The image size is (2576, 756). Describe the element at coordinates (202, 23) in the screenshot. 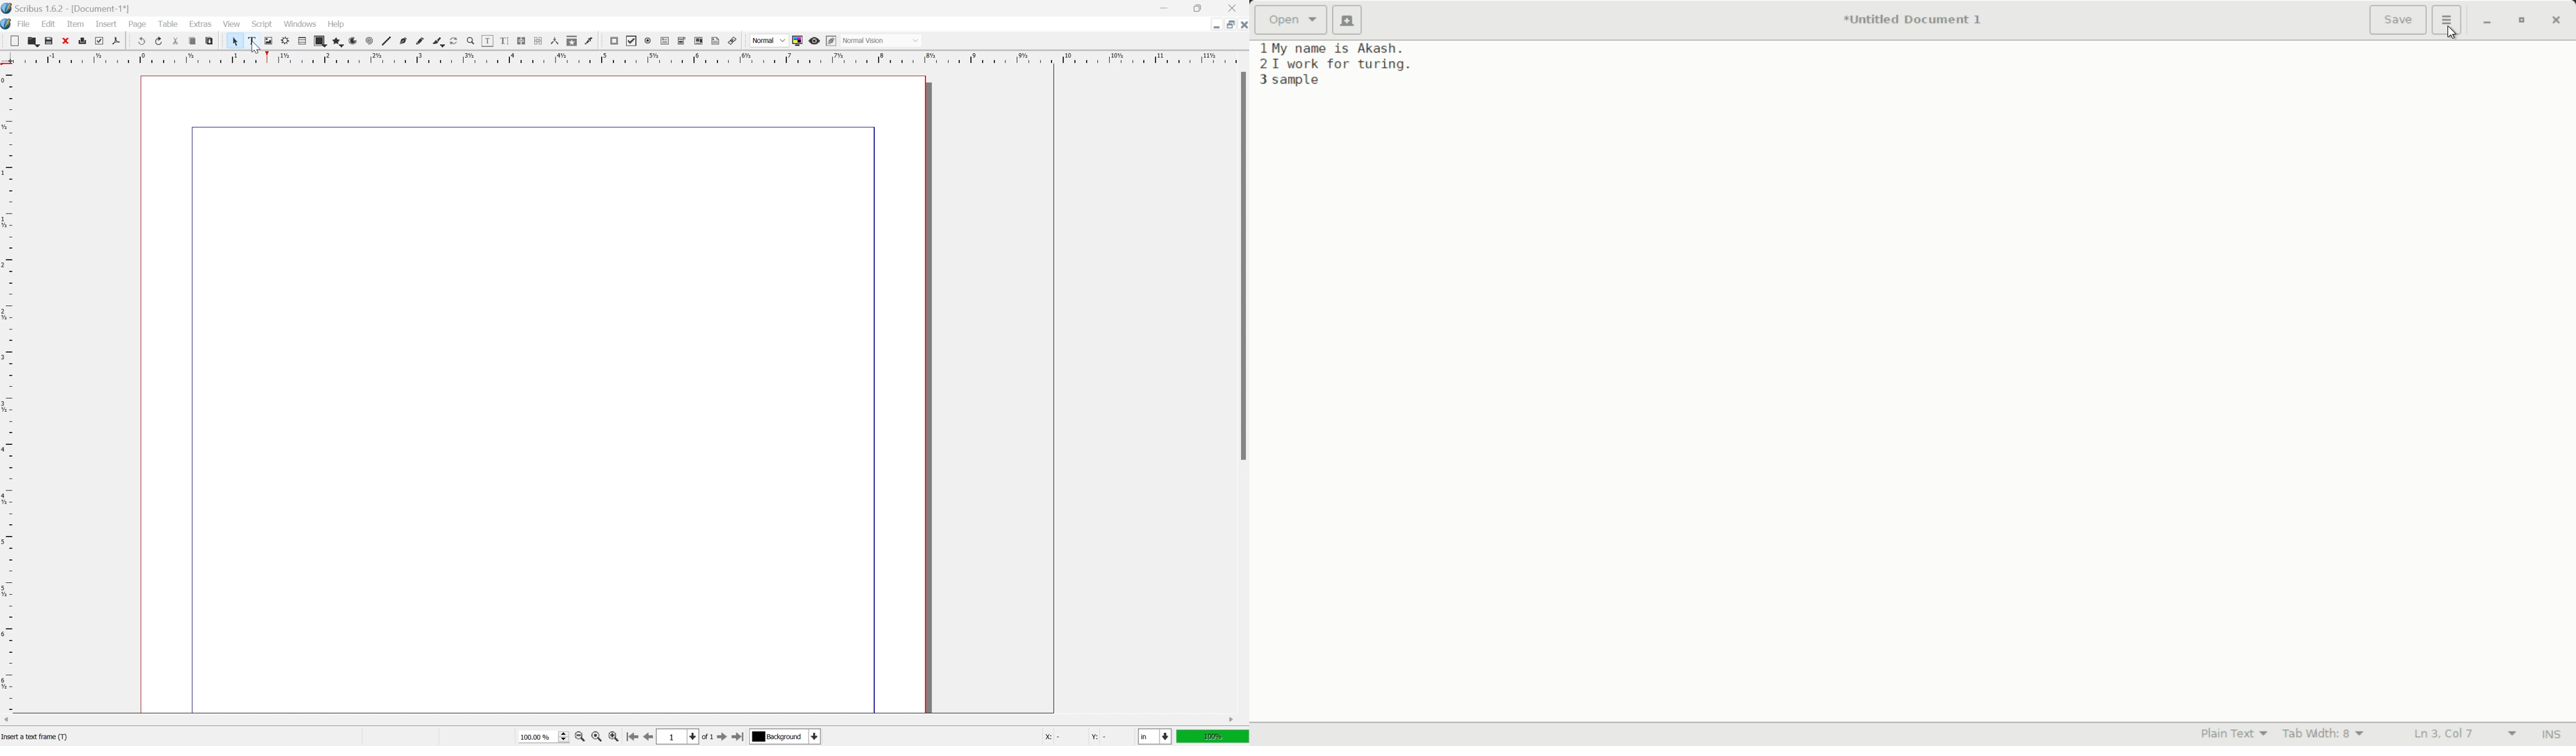

I see `extras` at that location.